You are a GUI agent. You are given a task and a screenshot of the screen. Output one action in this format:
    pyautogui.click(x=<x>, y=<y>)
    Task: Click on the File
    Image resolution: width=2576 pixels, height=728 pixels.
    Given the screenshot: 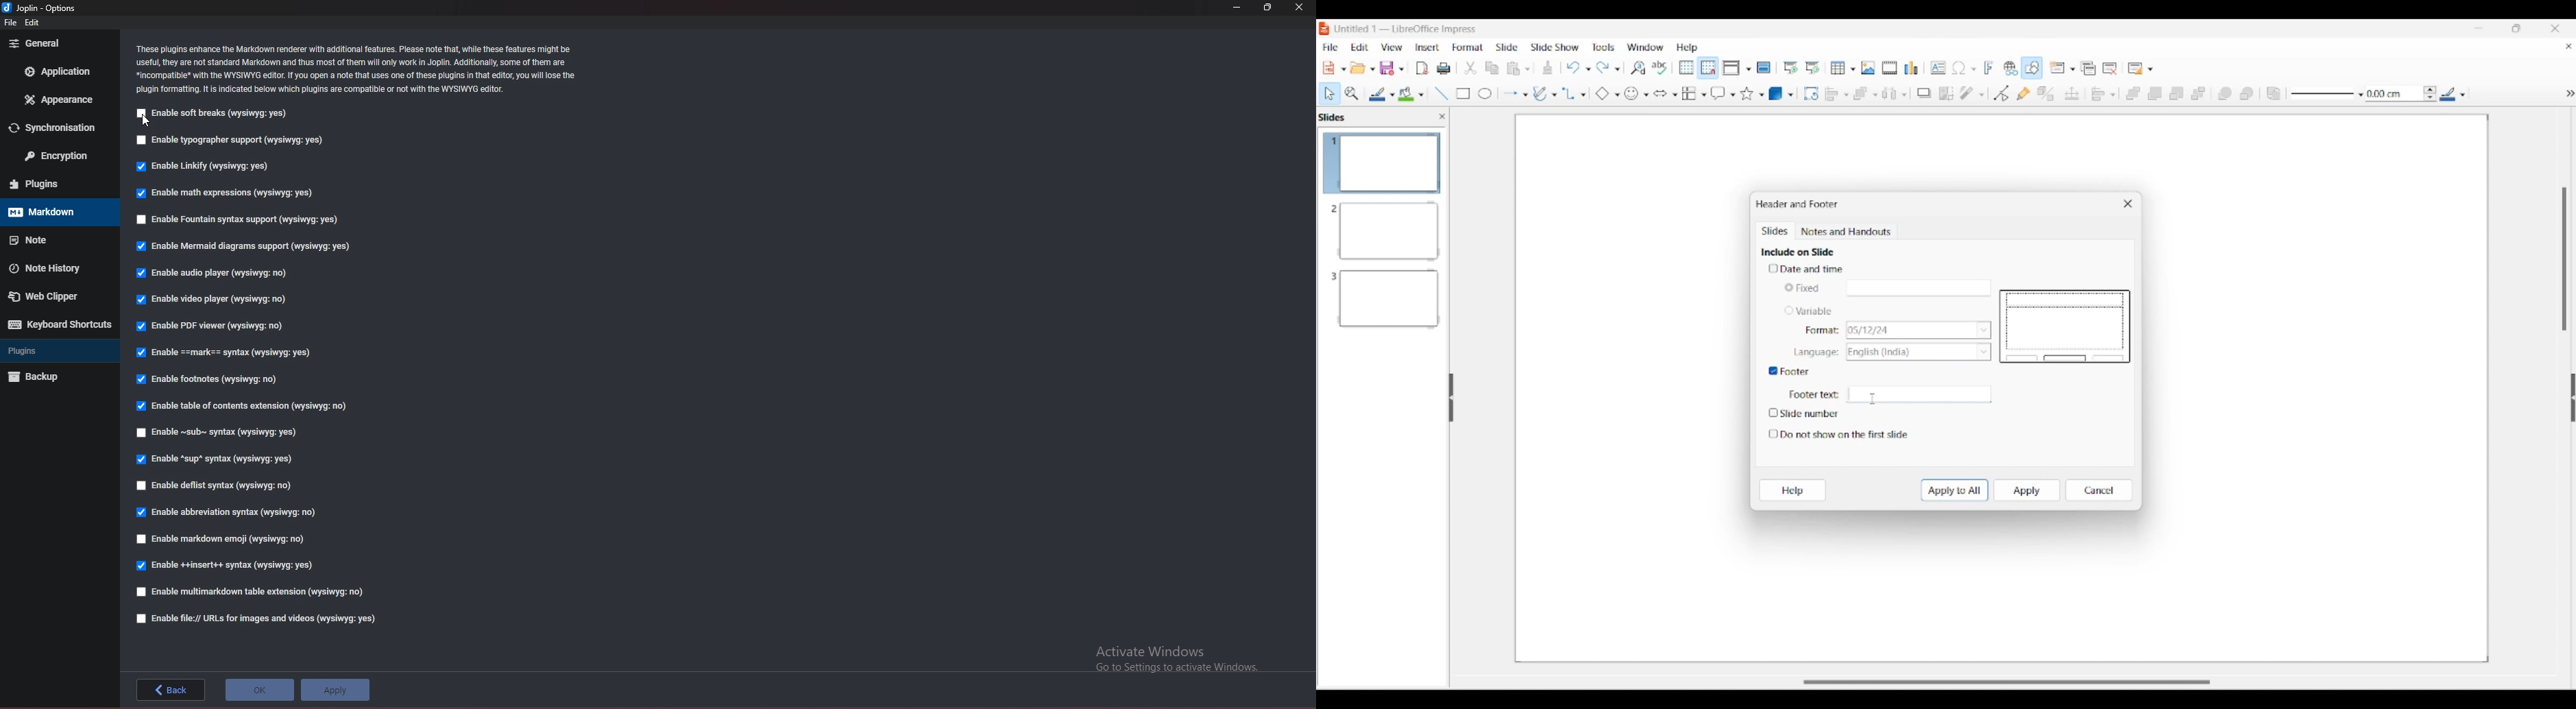 What is the action you would take?
    pyautogui.click(x=1420, y=70)
    